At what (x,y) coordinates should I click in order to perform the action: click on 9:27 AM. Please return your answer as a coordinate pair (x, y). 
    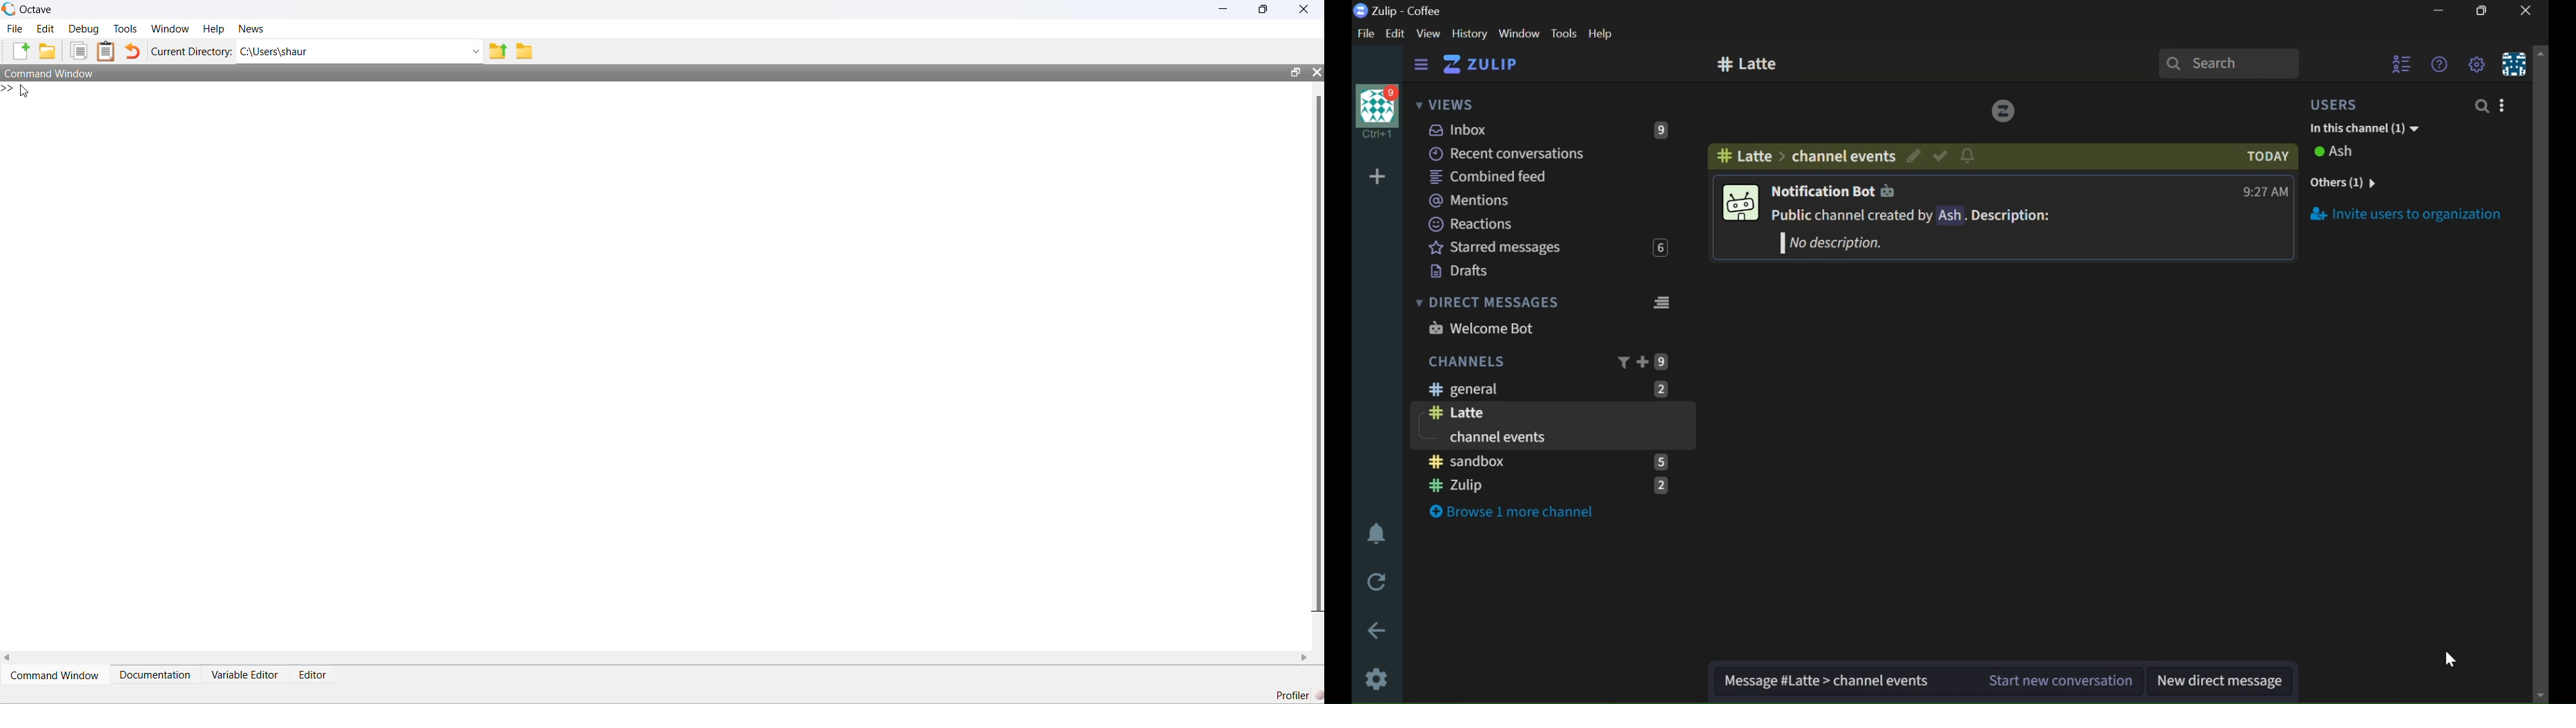
    Looking at the image, I should click on (2264, 192).